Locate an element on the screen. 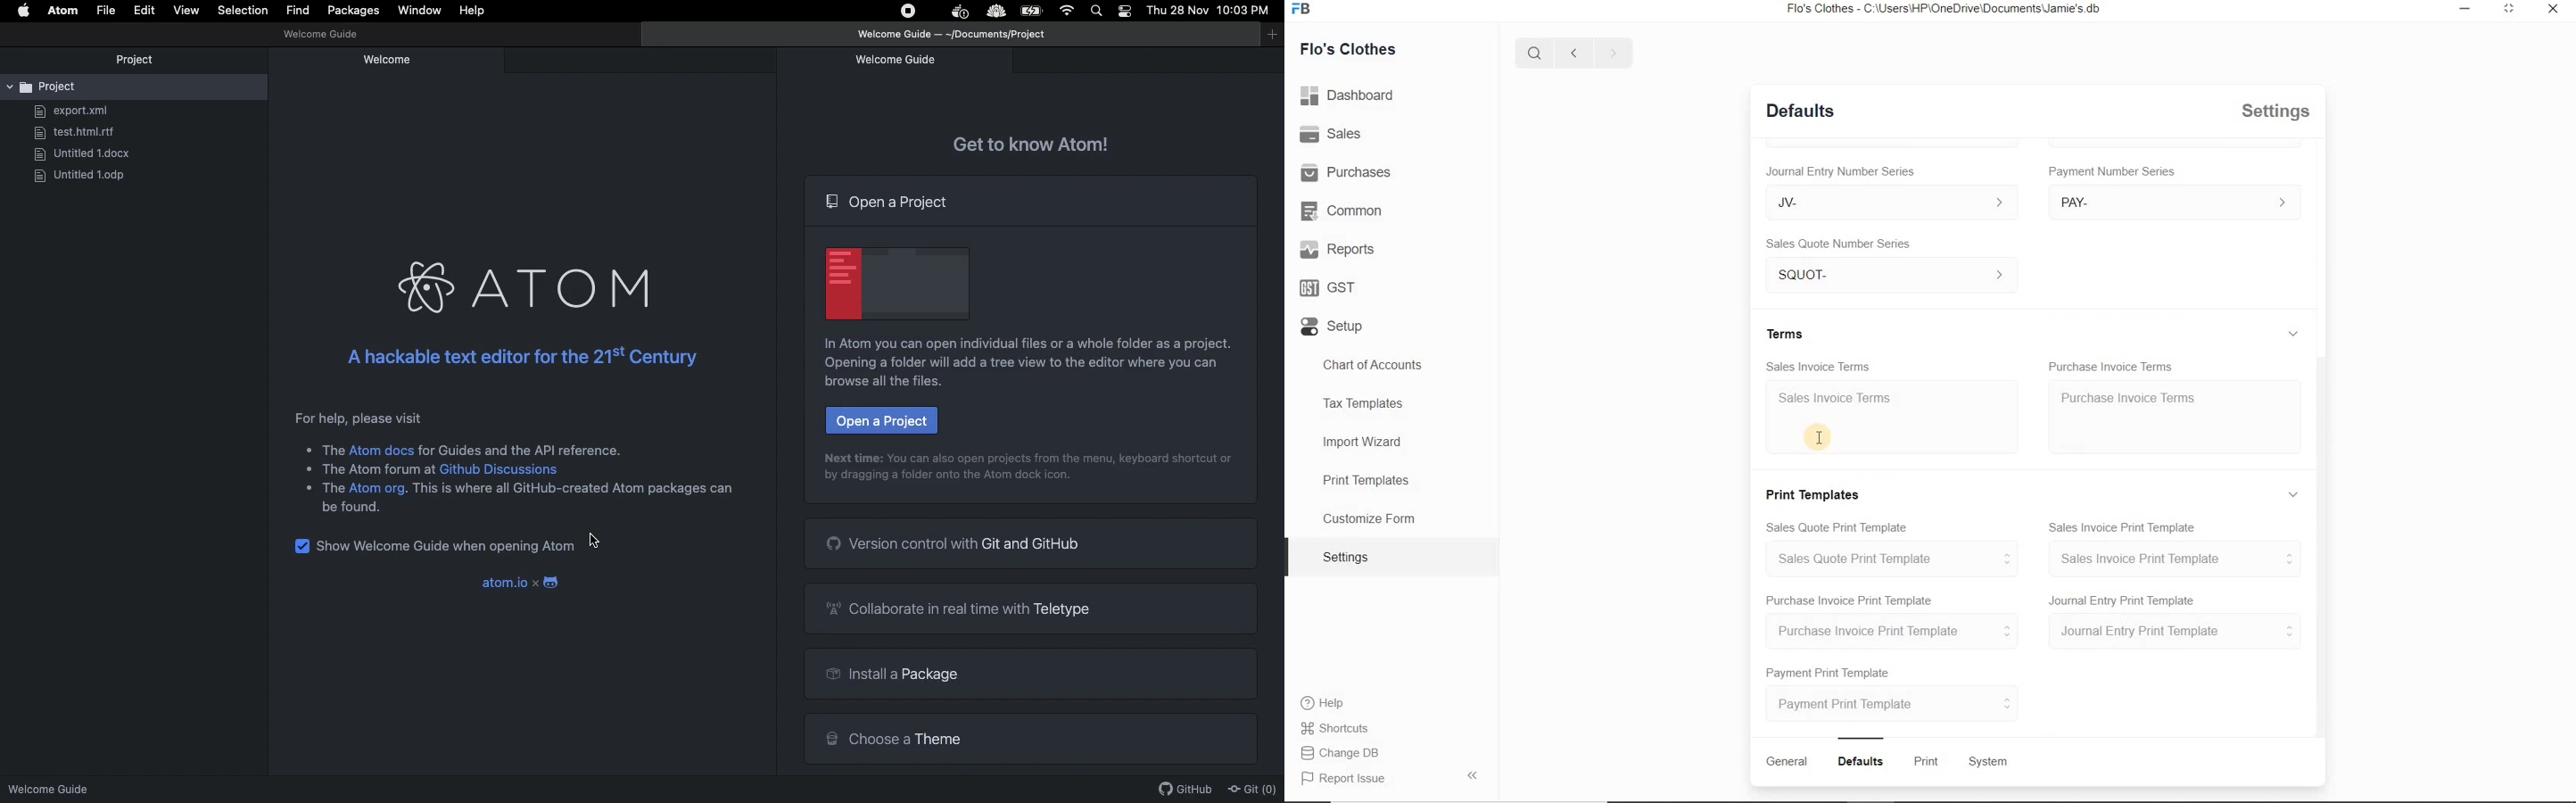 The image size is (2576, 812). Purchase Invoice Print Template is located at coordinates (1891, 630).